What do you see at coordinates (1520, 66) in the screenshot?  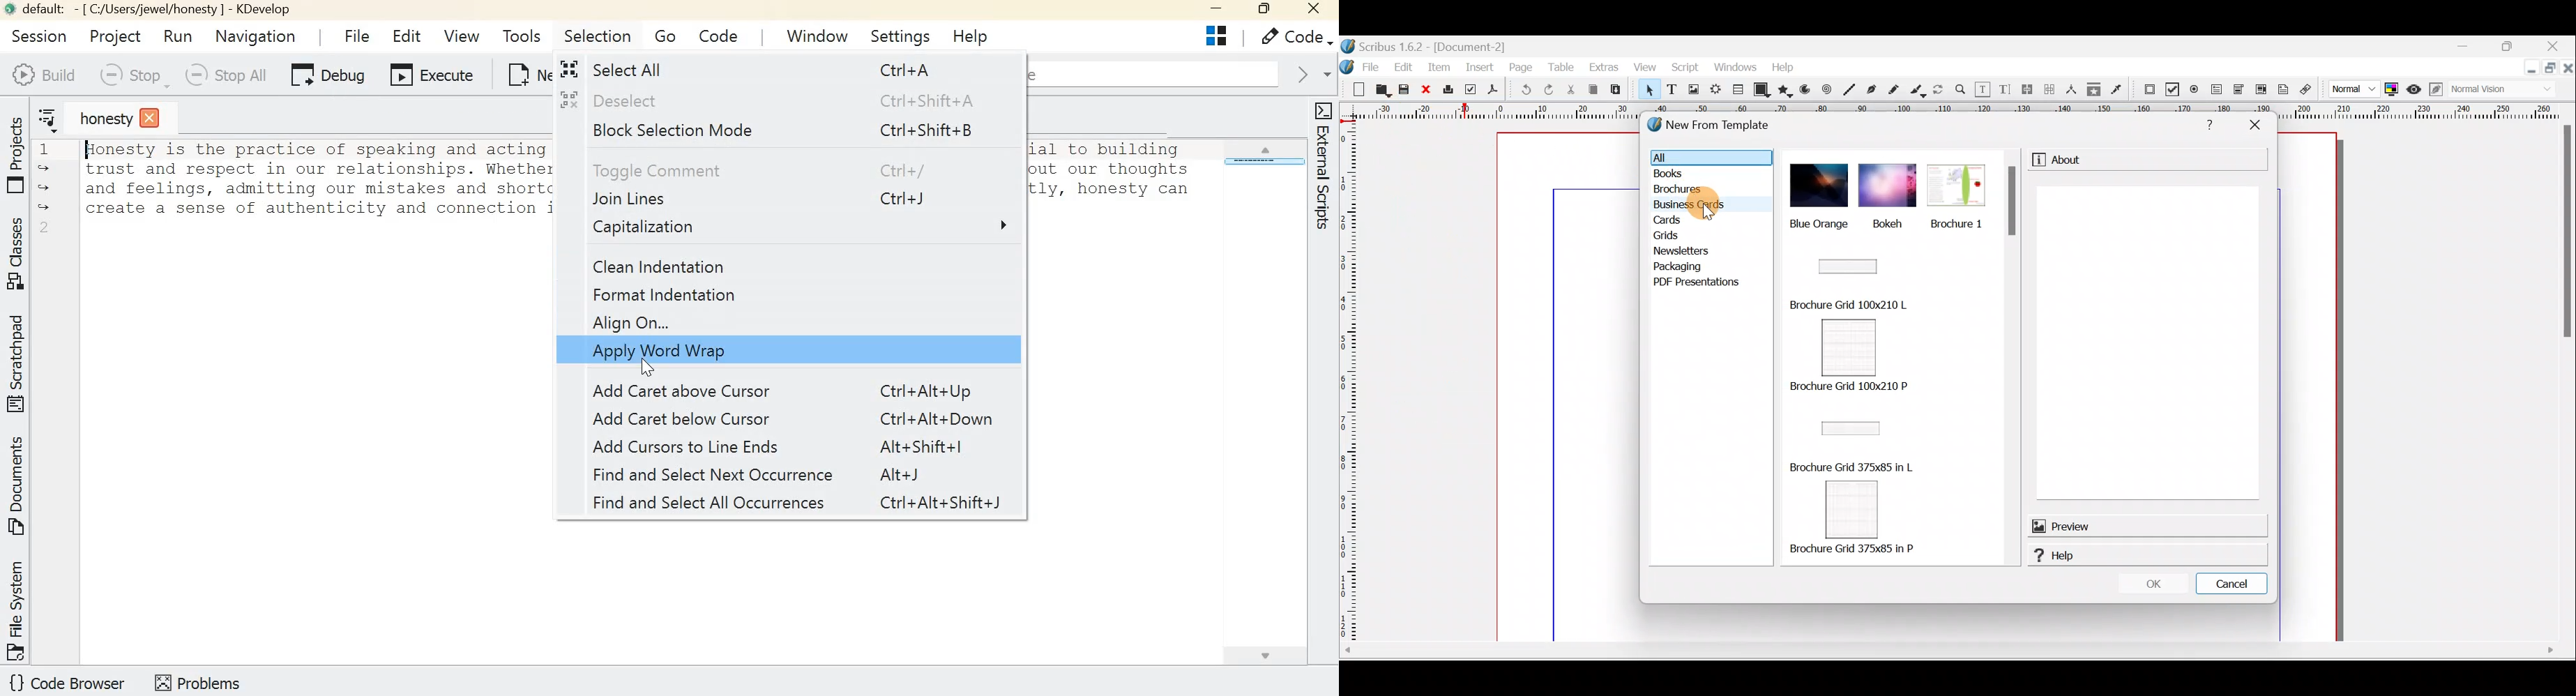 I see `Page` at bounding box center [1520, 66].